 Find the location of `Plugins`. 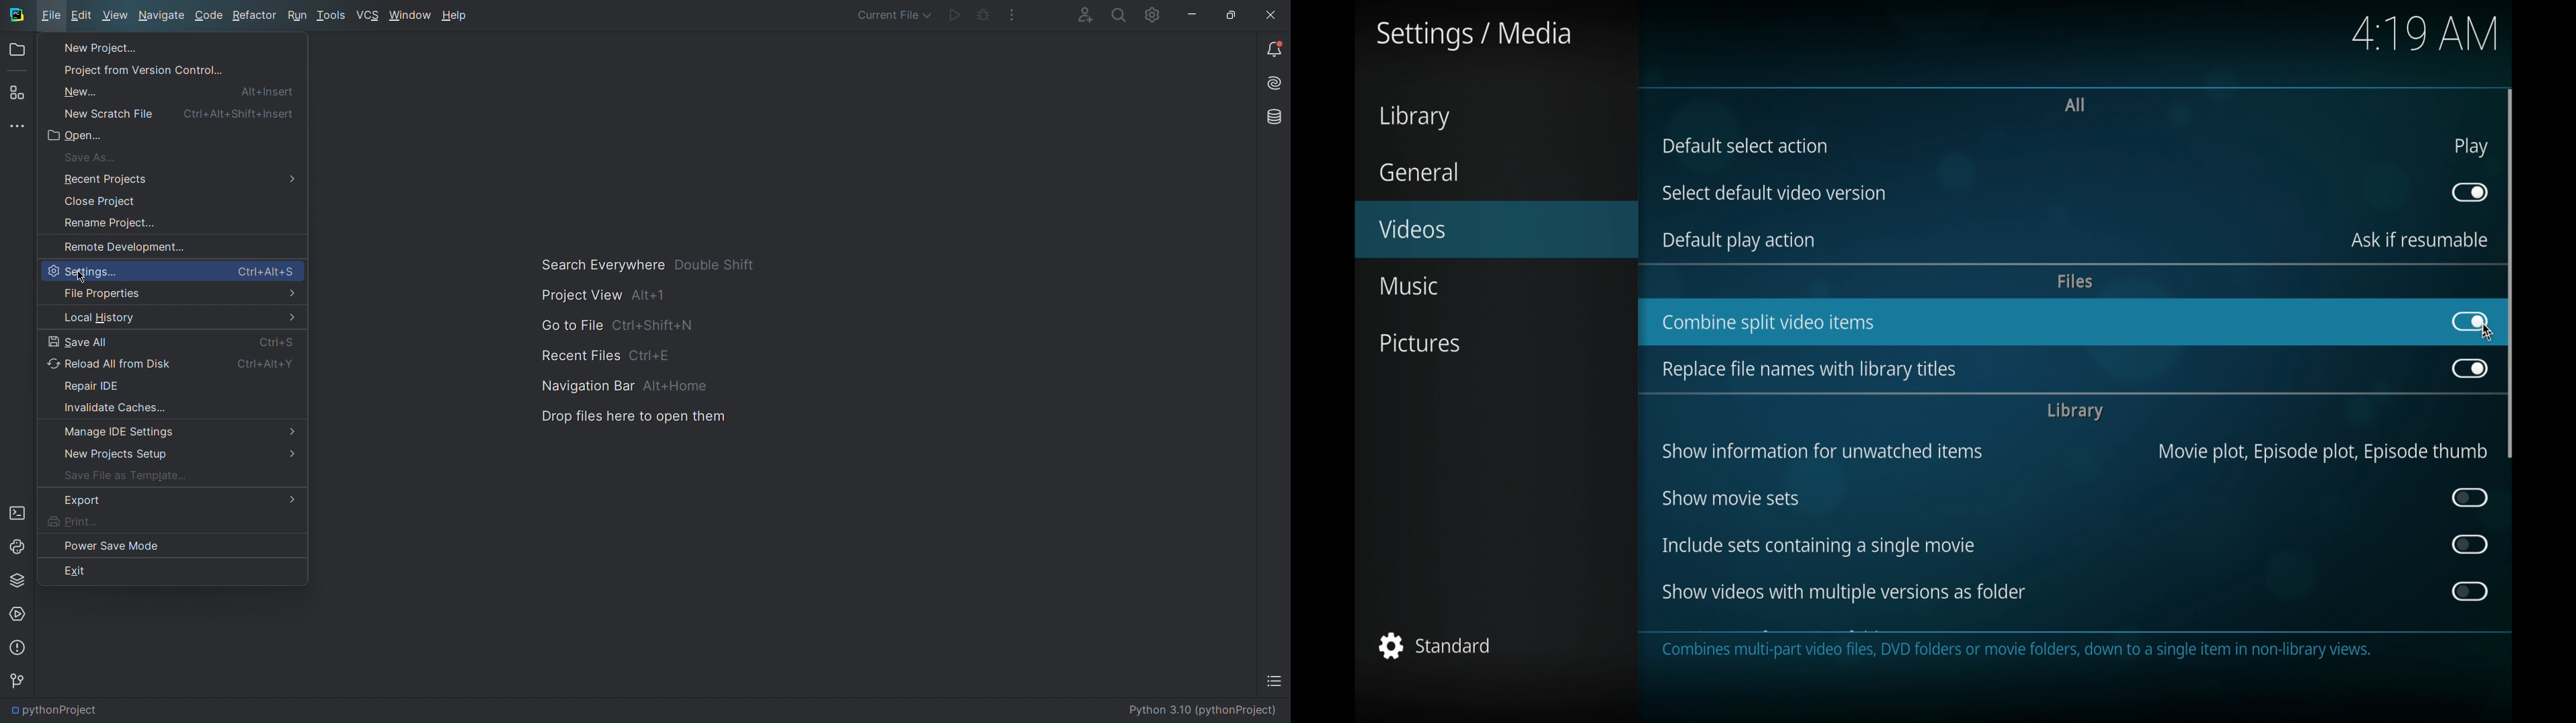

Plugins is located at coordinates (17, 95).